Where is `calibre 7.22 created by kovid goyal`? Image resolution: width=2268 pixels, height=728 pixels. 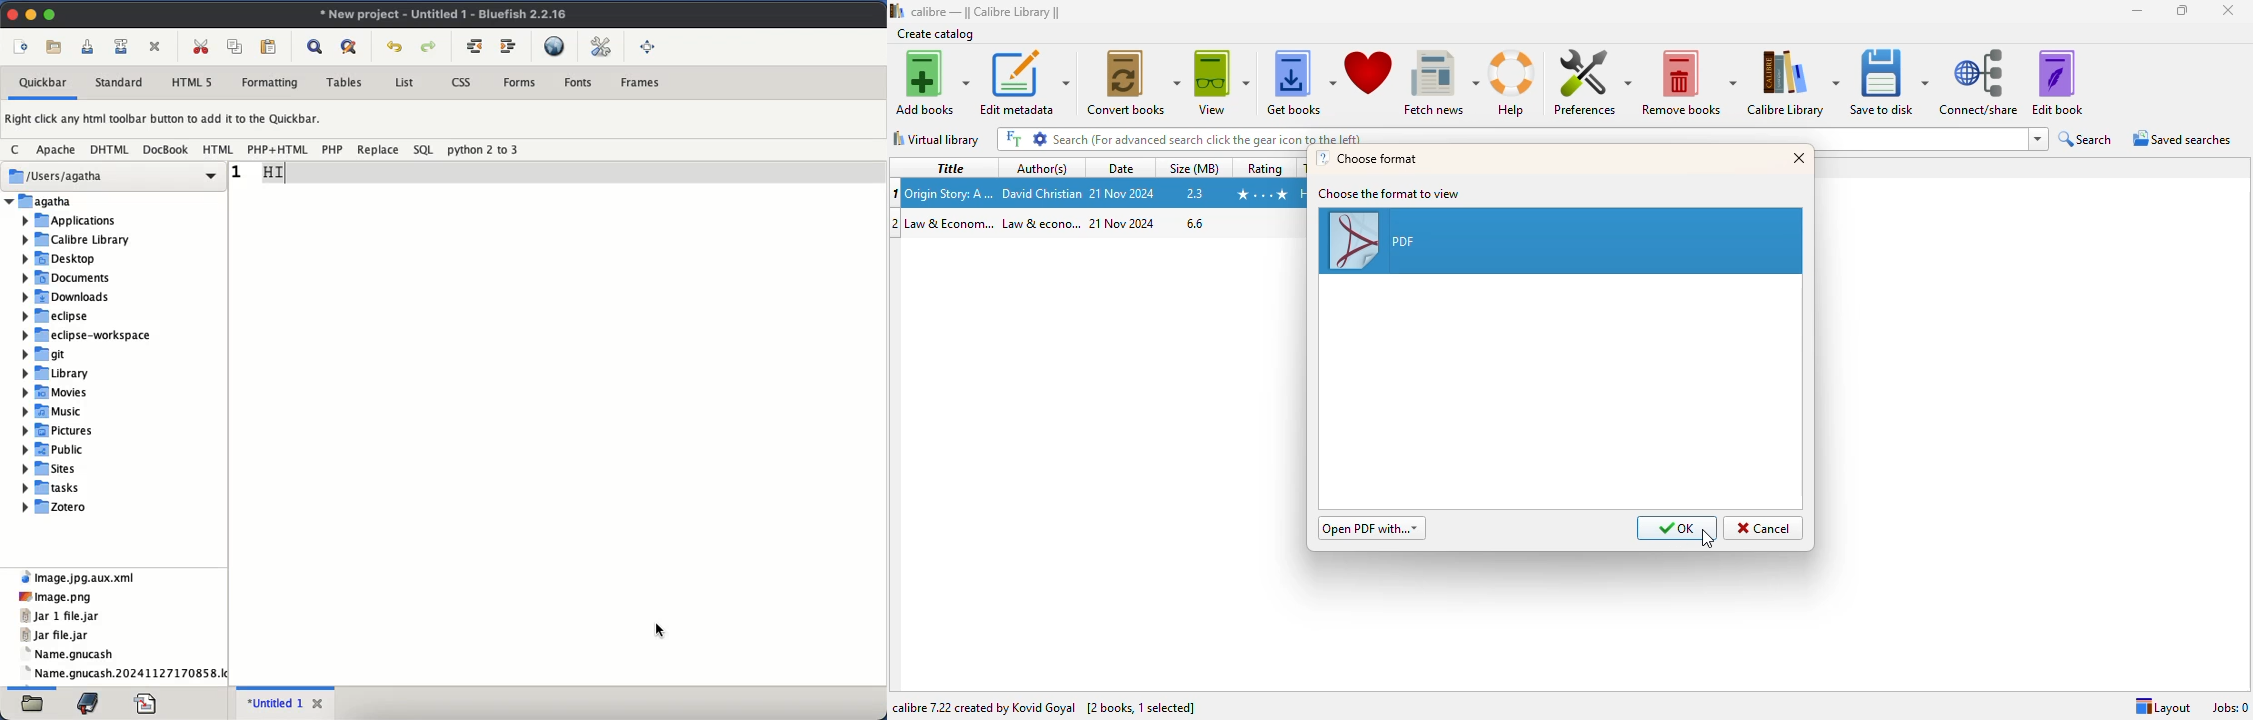
calibre 7.22 created by kovid goyal is located at coordinates (985, 708).